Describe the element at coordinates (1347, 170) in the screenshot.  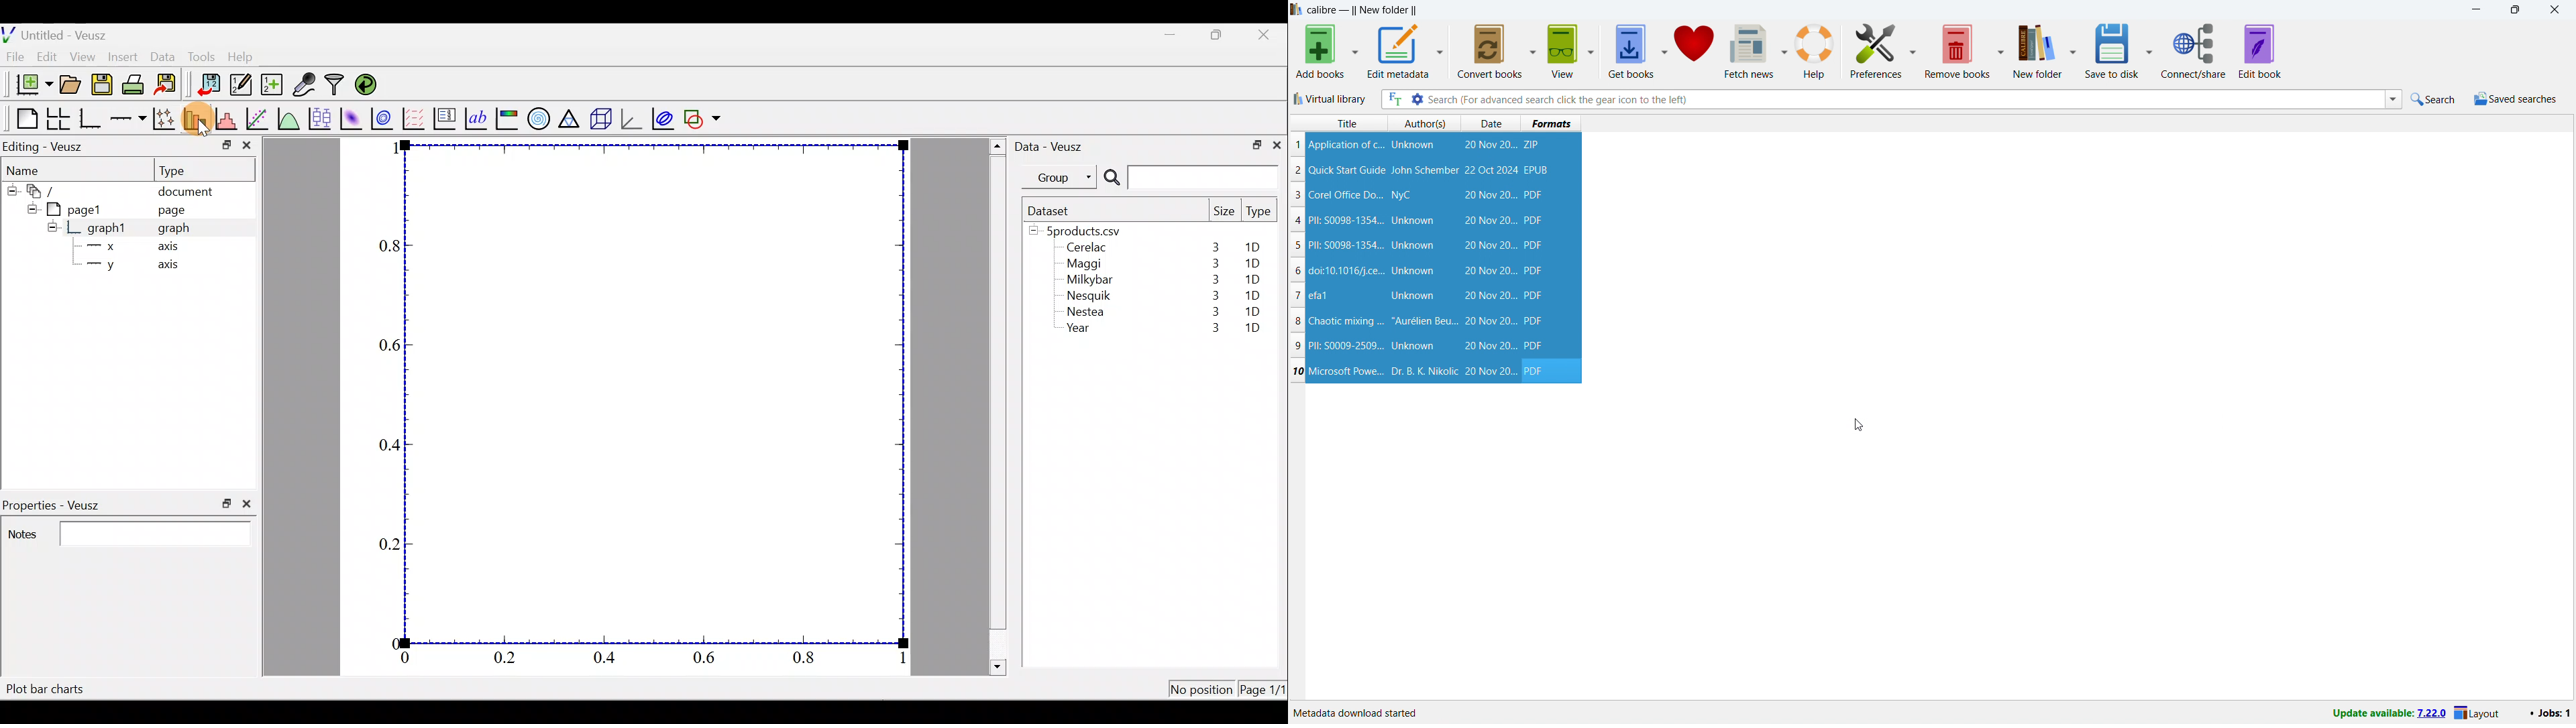
I see `Quick Start Guide` at that location.